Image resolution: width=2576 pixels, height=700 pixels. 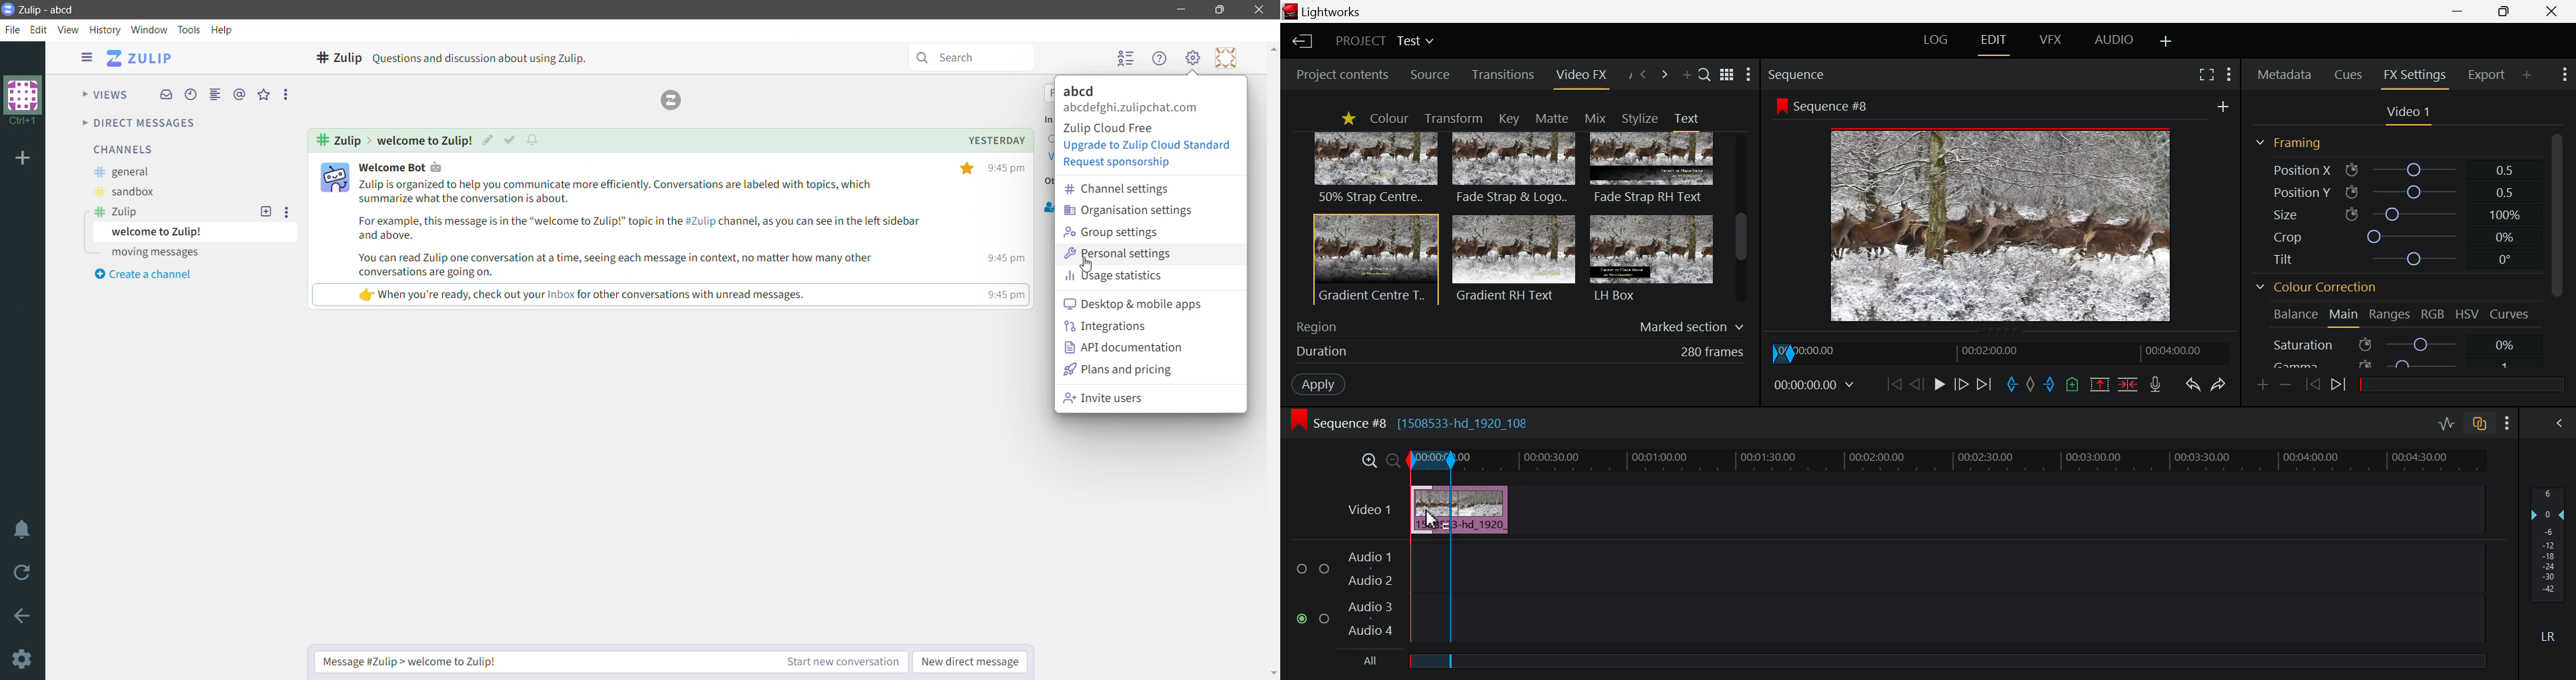 I want to click on Restore Down, so click(x=2460, y=11).